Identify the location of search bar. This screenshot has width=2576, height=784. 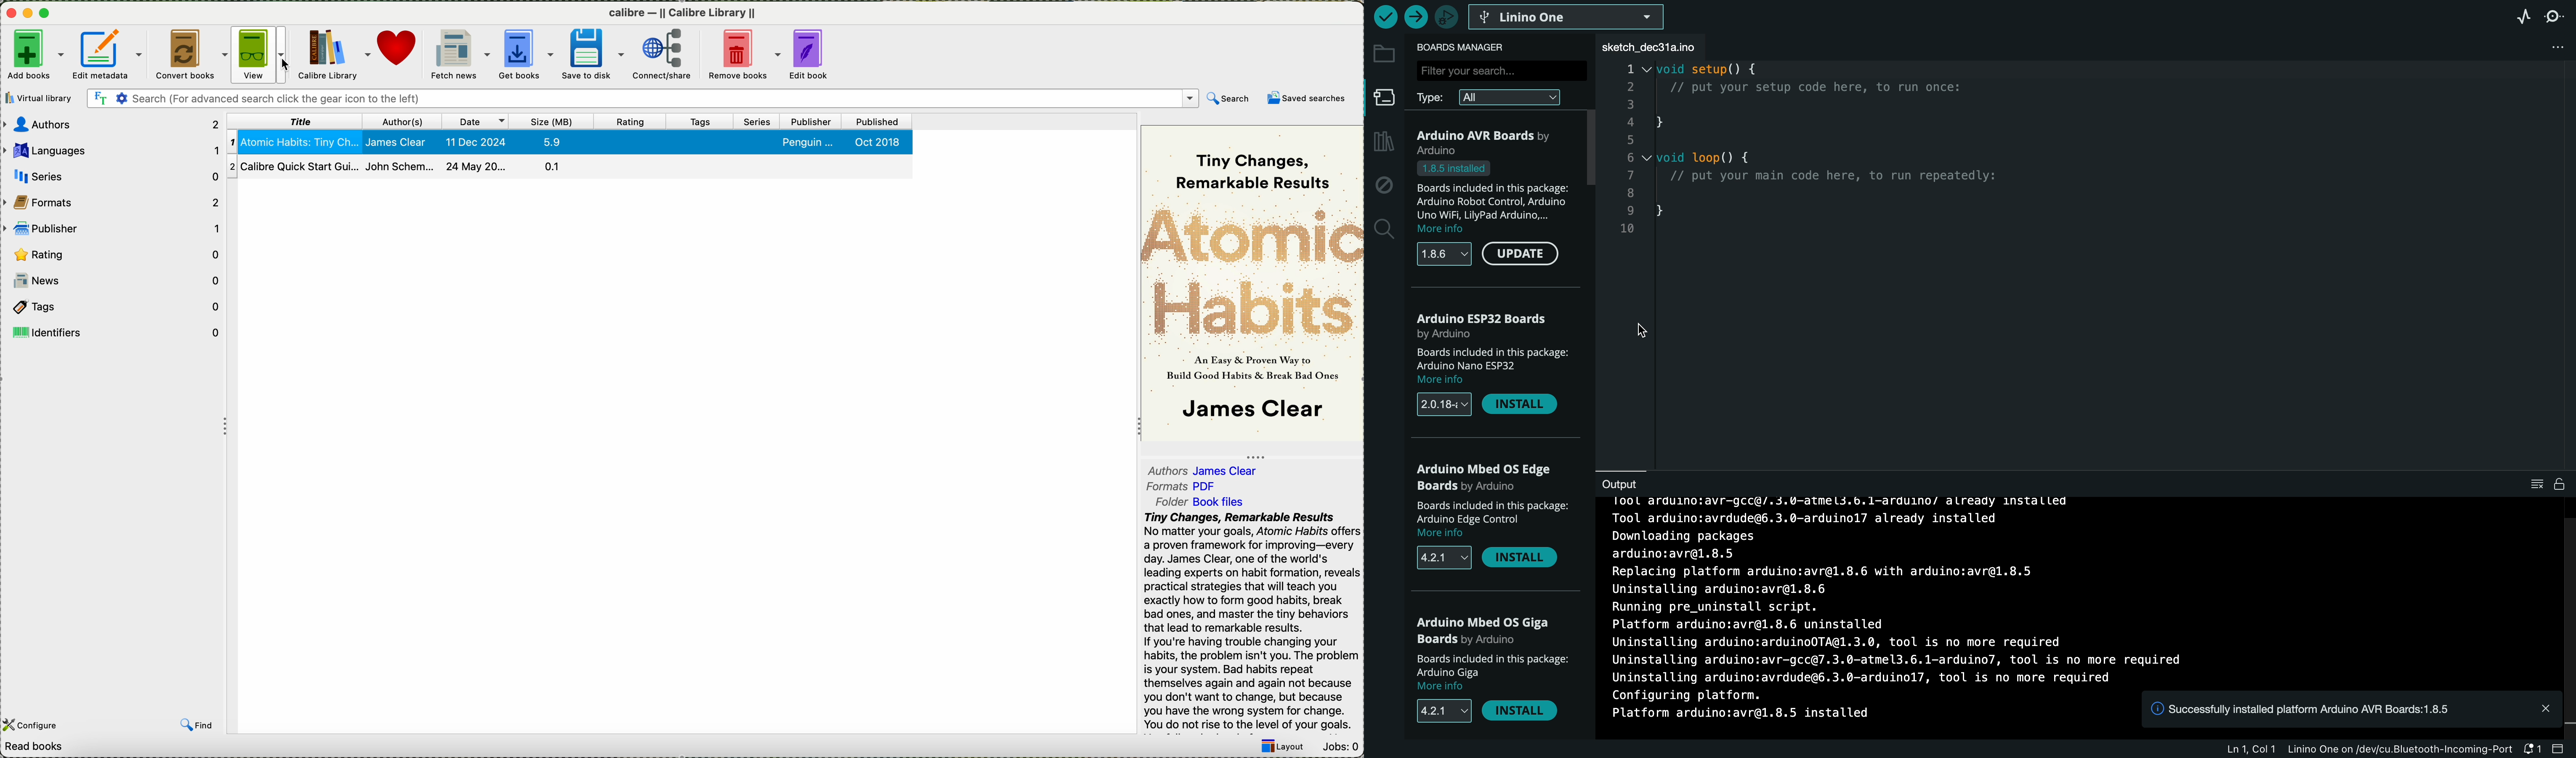
(640, 97).